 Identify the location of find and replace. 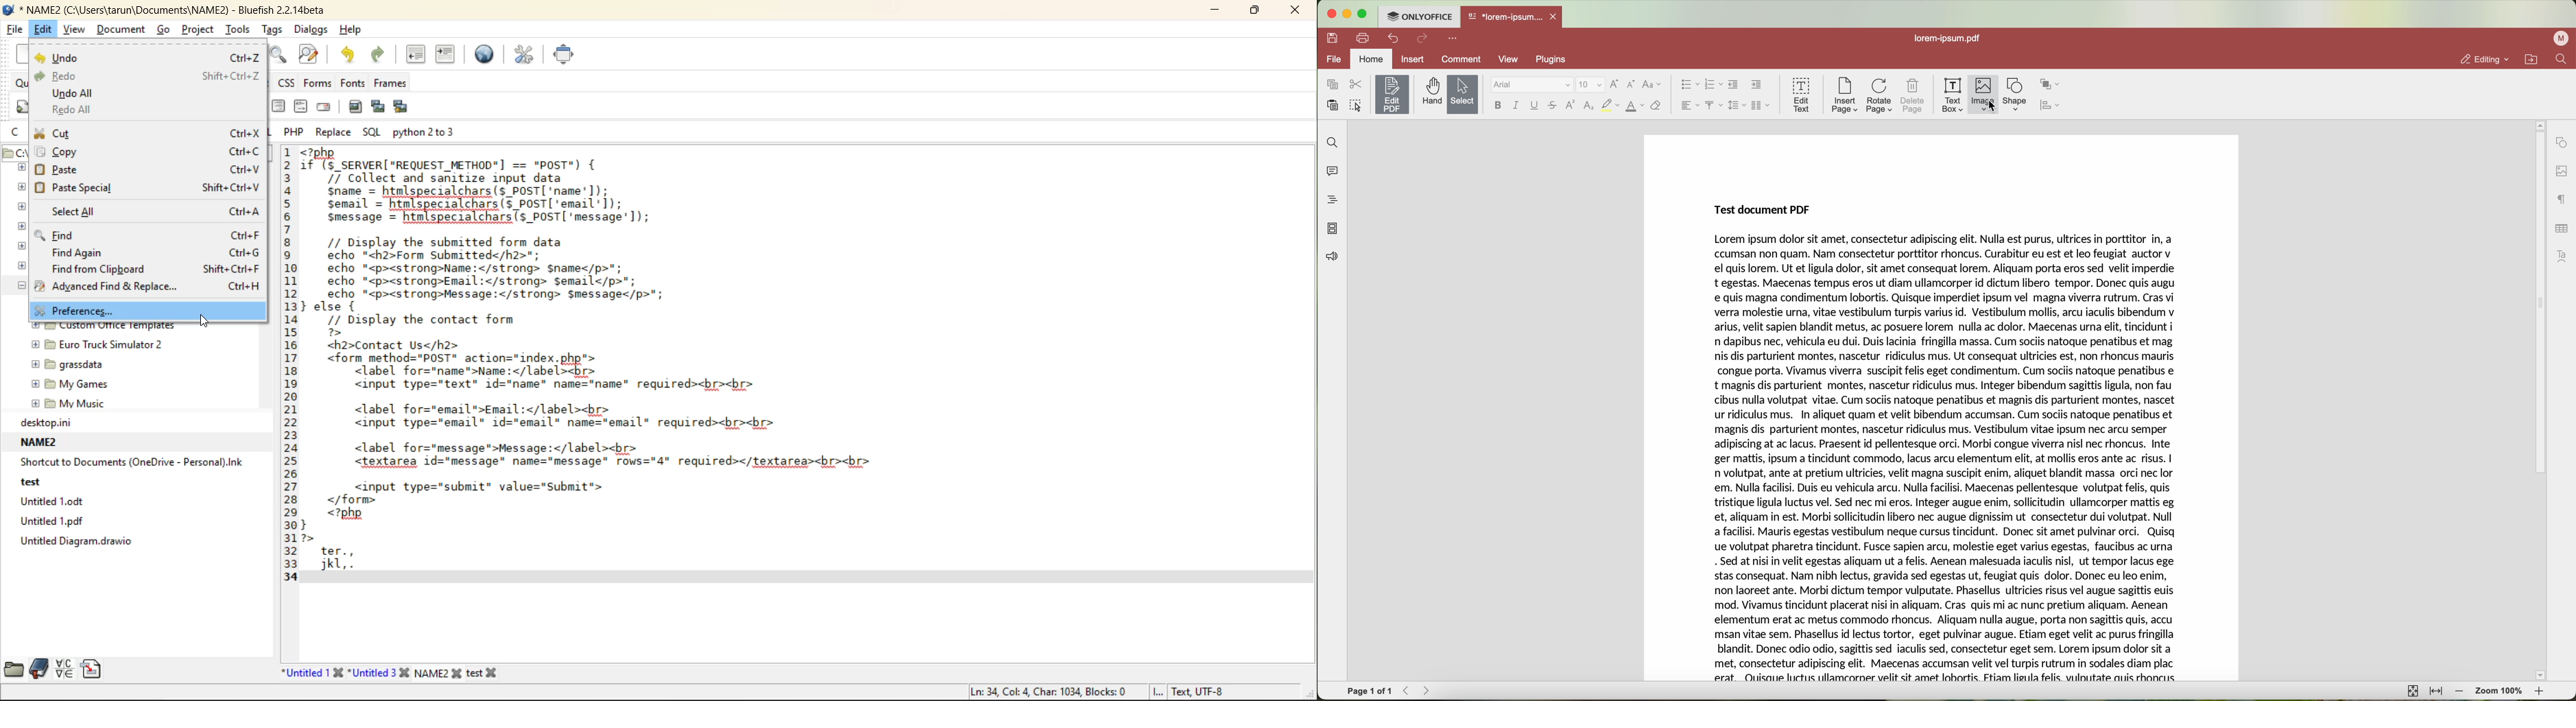
(309, 54).